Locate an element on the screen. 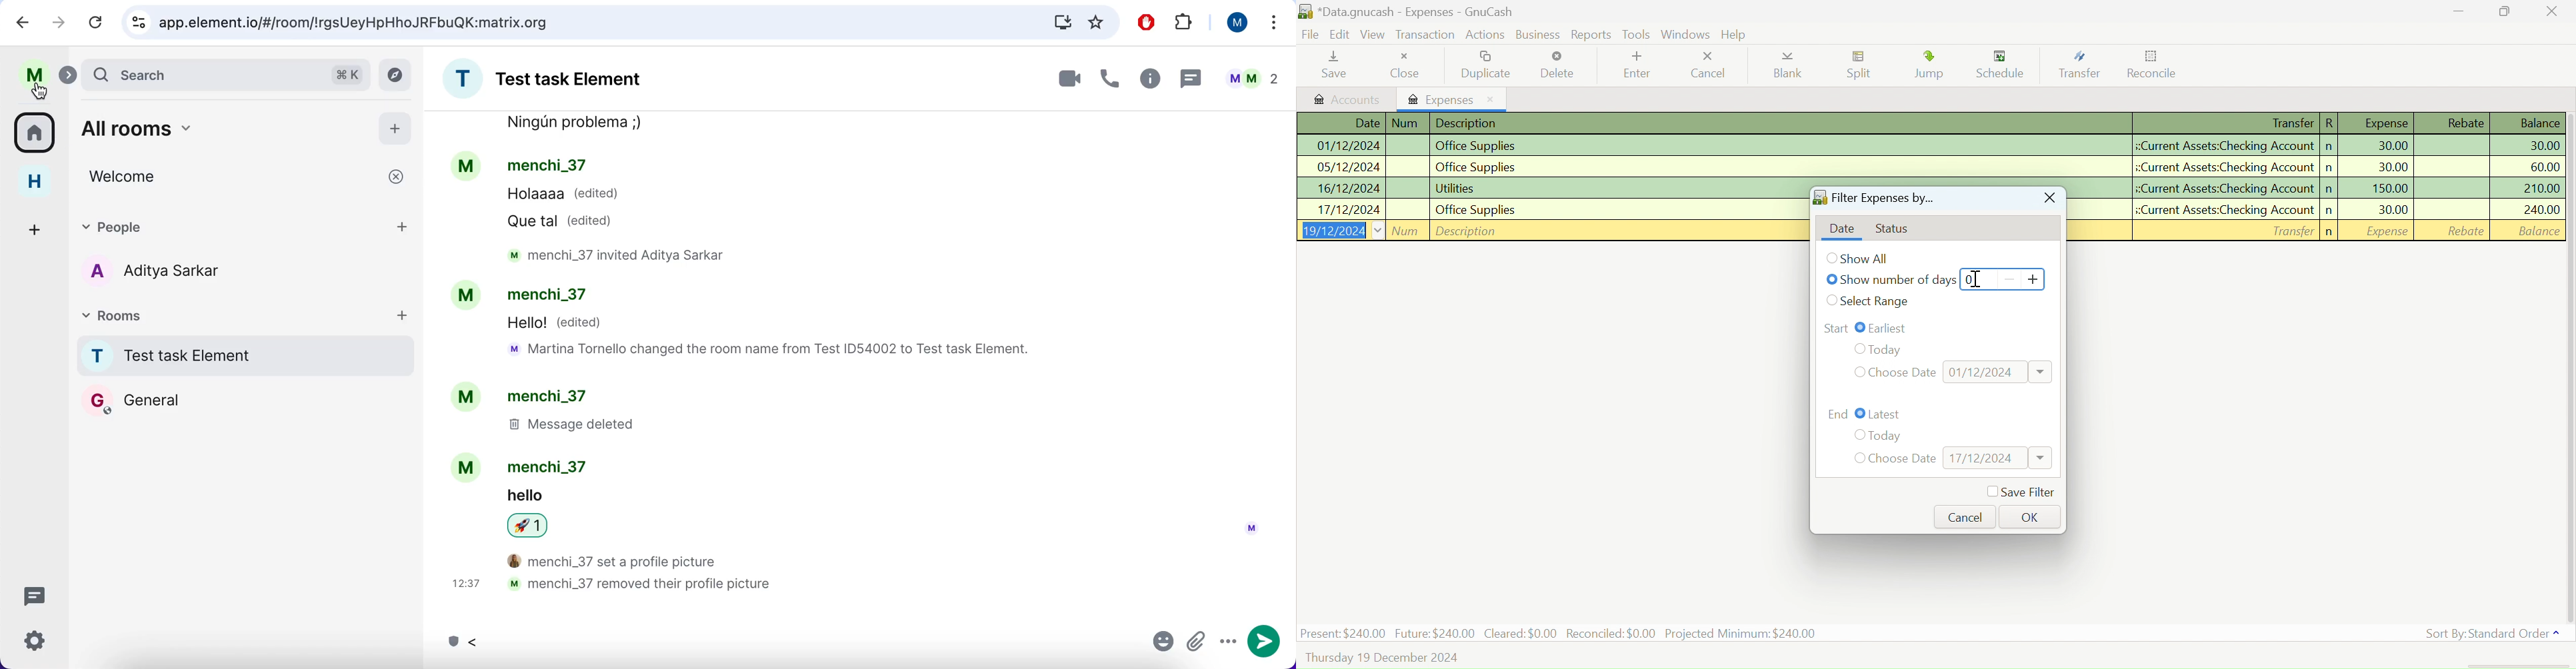 Image resolution: width=2576 pixels, height=672 pixels. Checkbox is located at coordinates (1832, 258).